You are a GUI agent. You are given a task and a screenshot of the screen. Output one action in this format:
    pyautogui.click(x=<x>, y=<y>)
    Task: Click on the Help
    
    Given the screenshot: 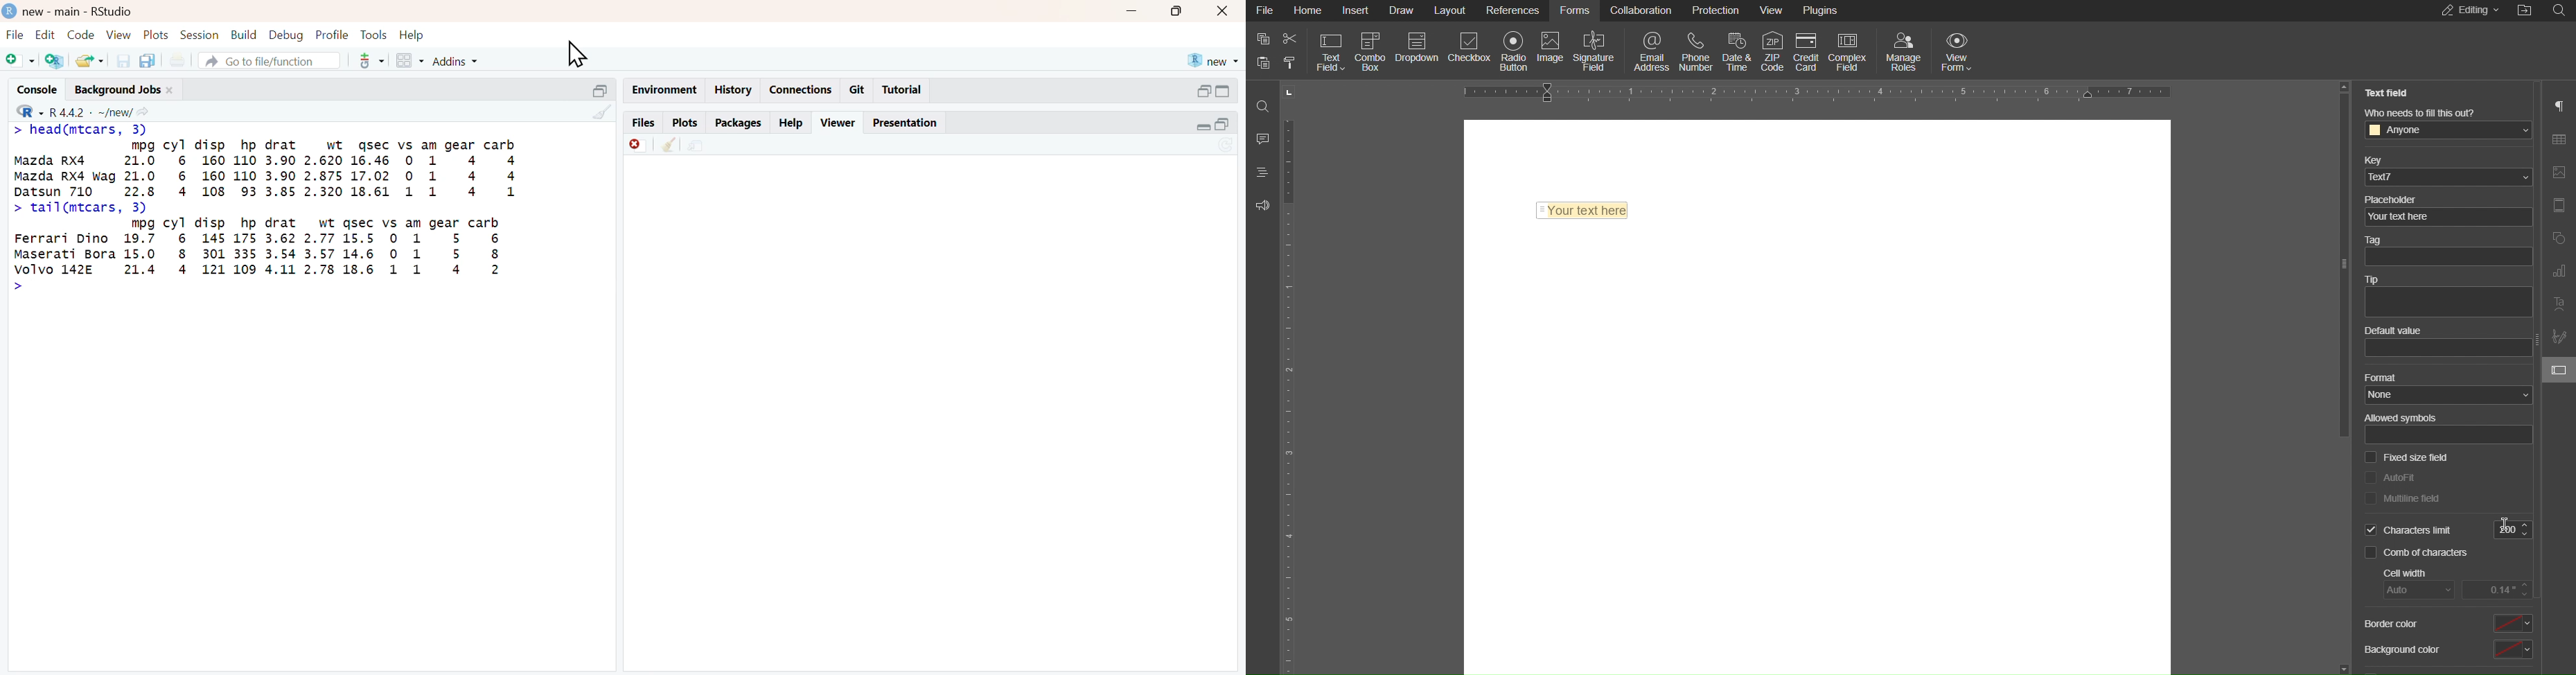 What is the action you would take?
    pyautogui.click(x=418, y=33)
    